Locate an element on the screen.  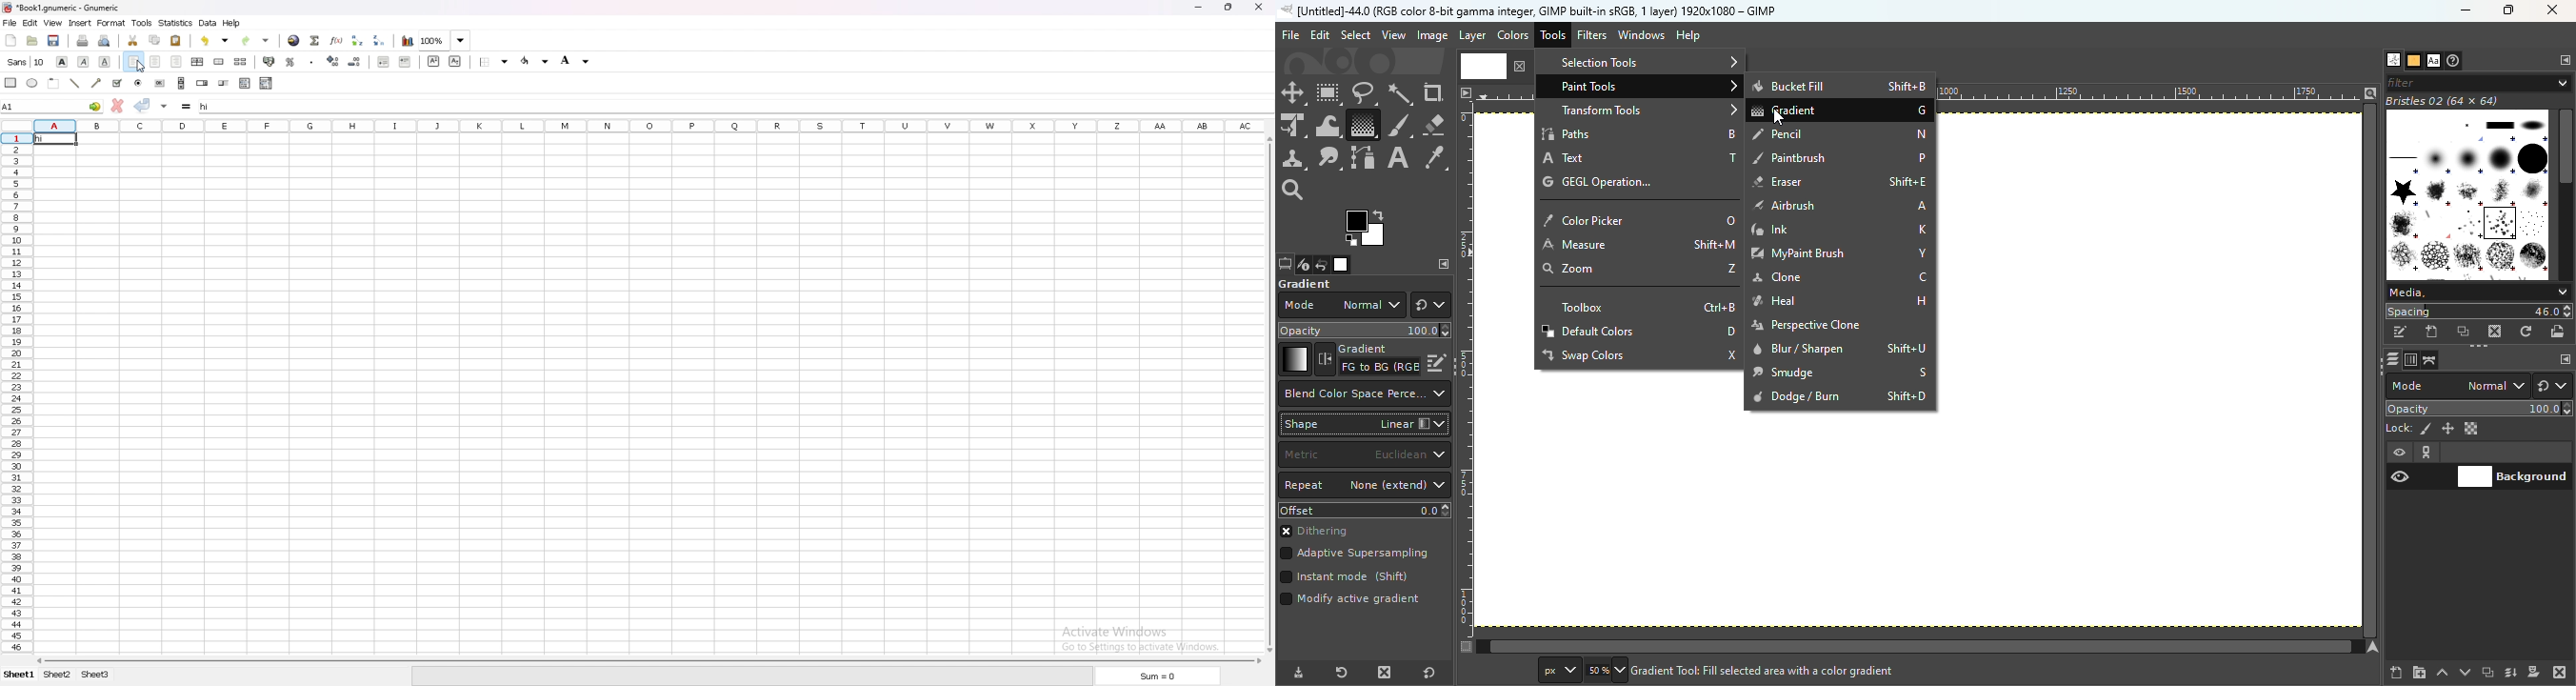
Gradient is located at coordinates (1839, 111).